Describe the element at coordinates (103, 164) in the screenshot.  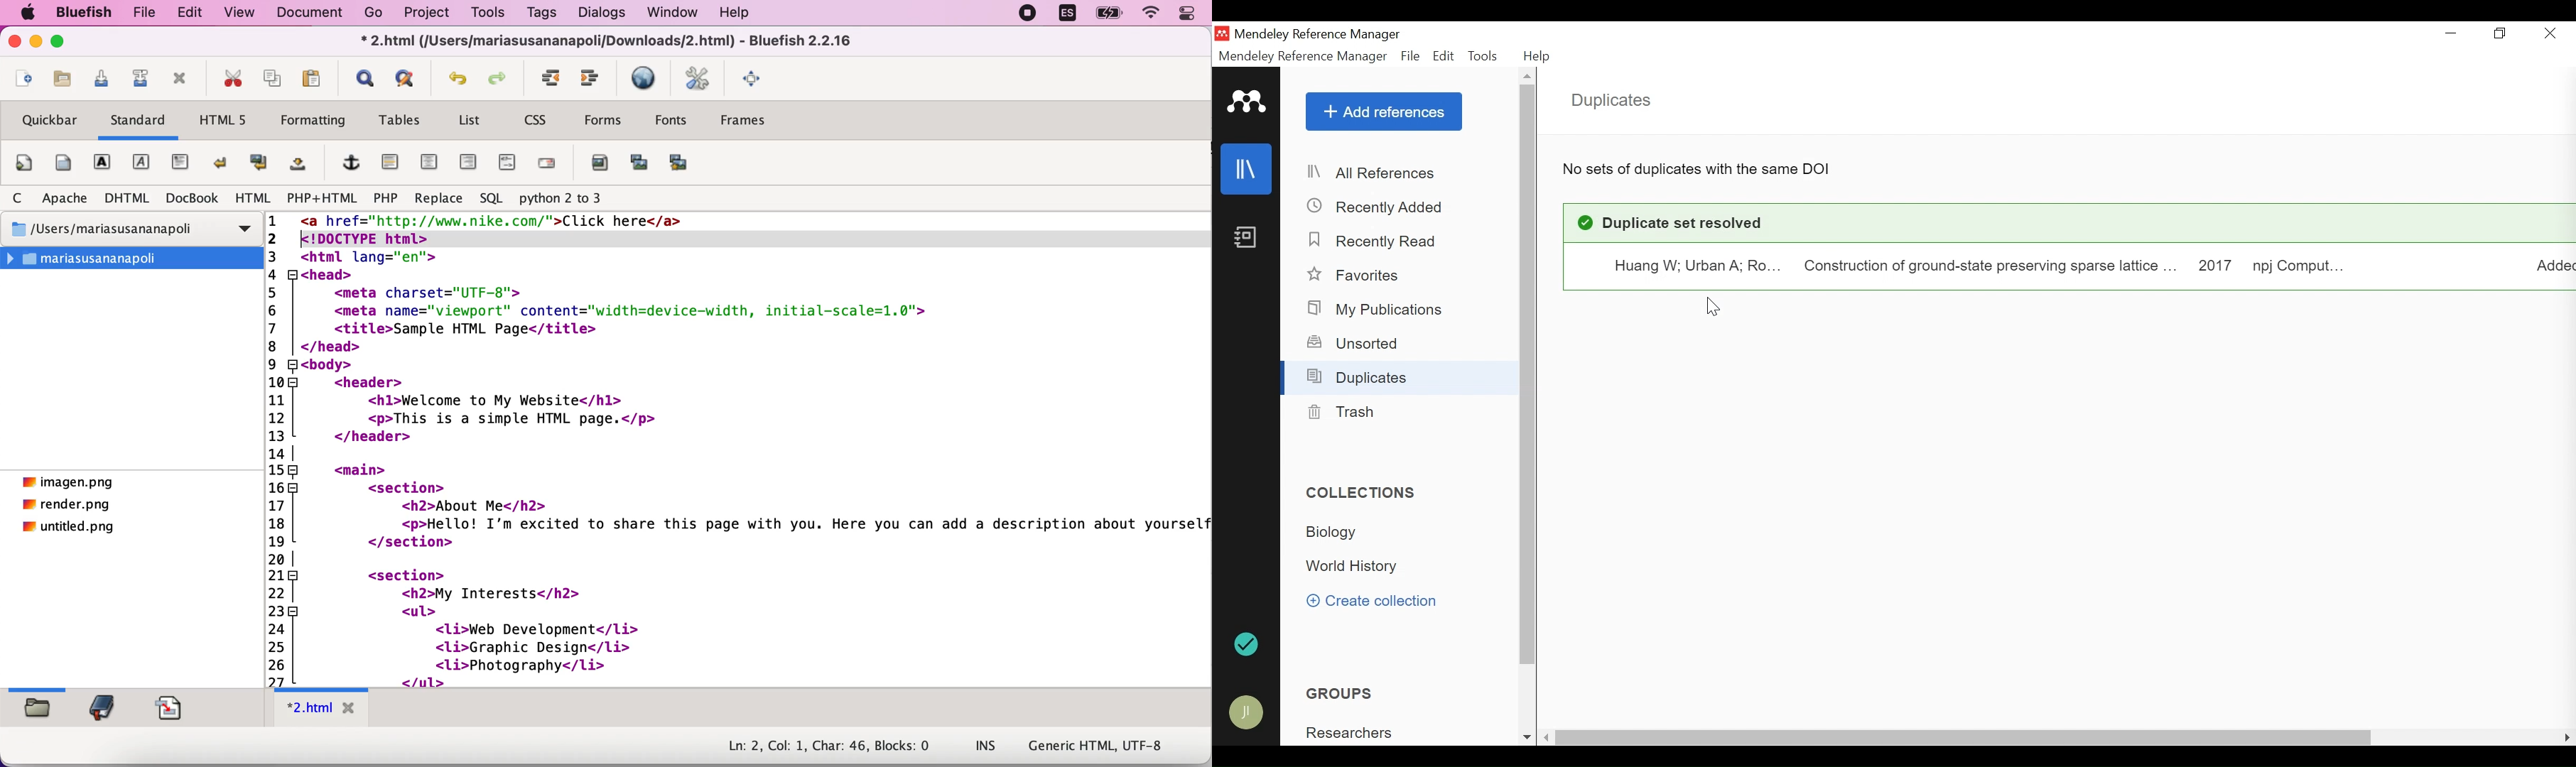
I see `strong` at that location.